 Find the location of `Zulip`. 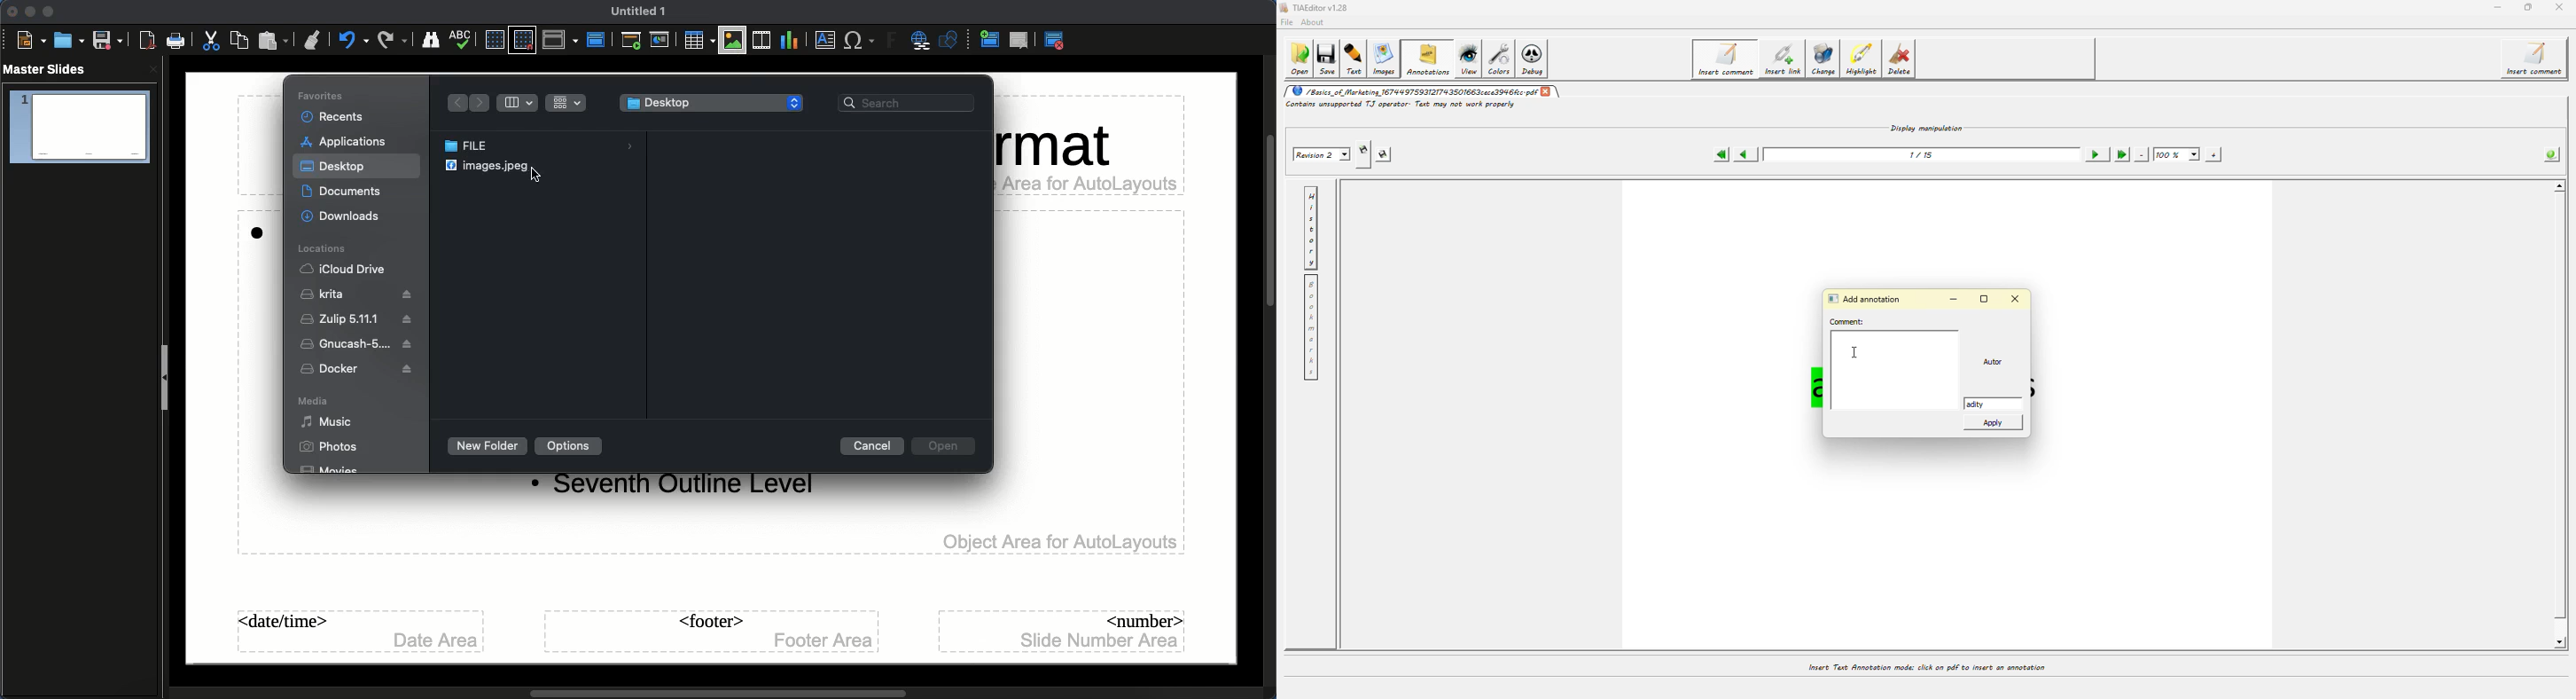

Zulip is located at coordinates (360, 321).